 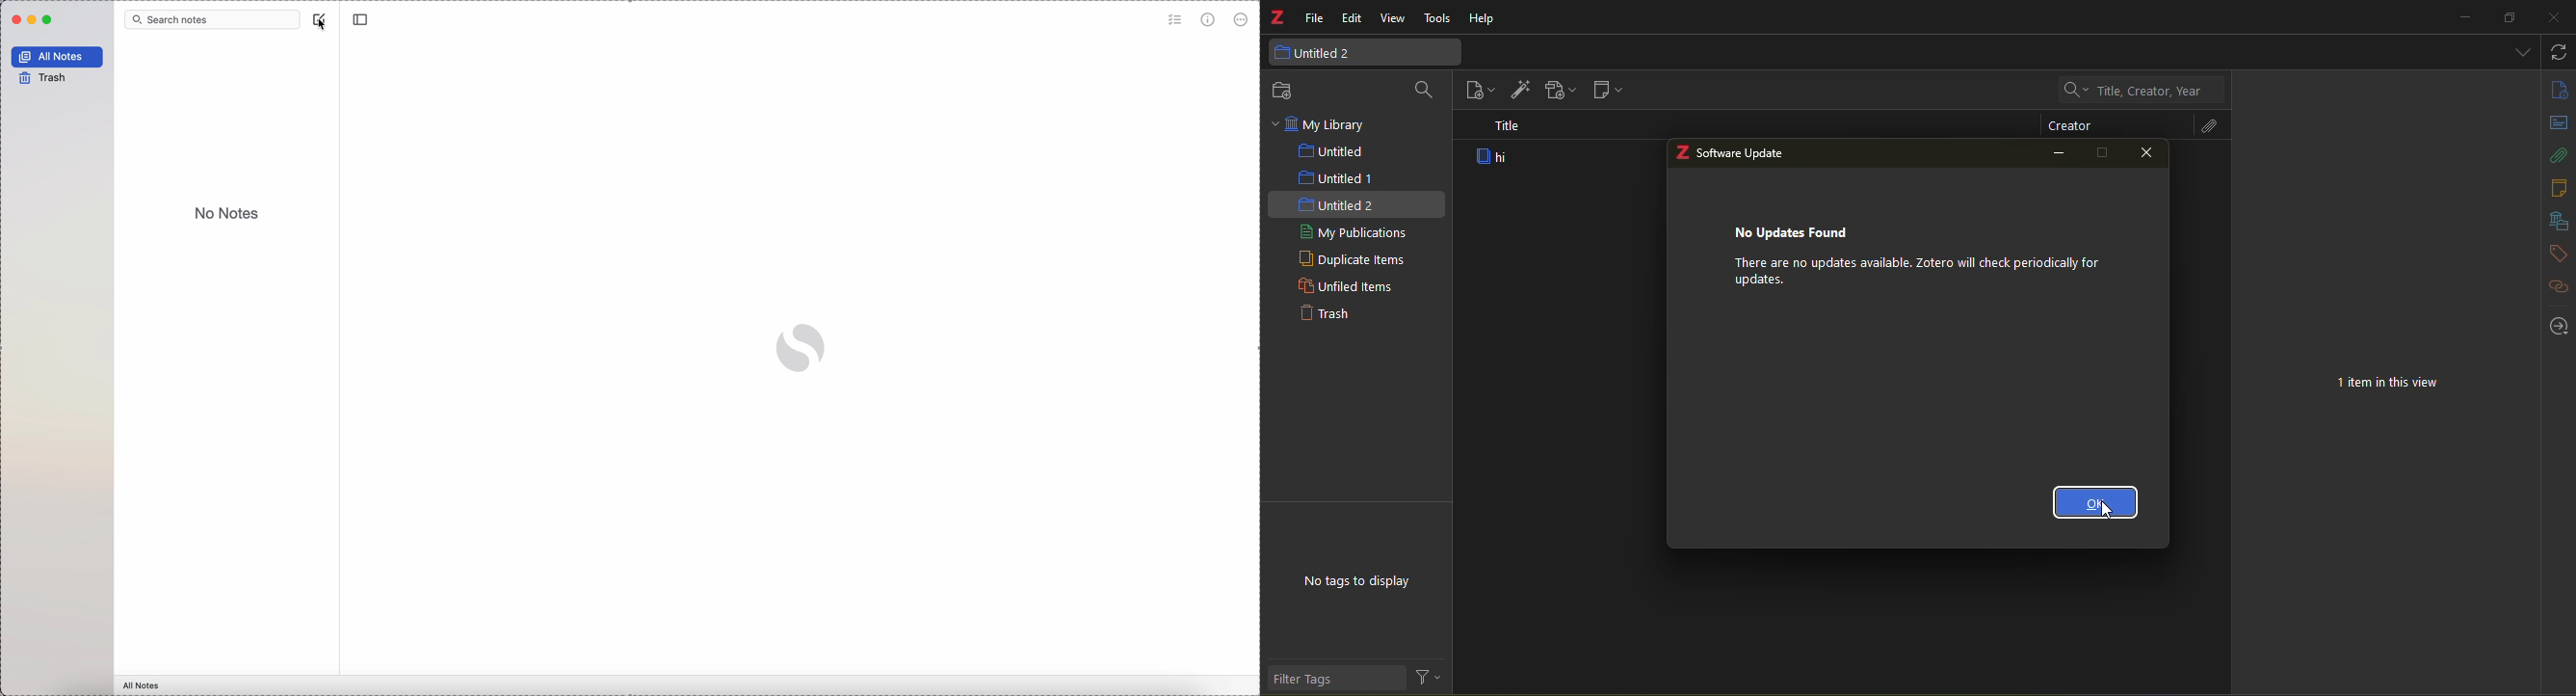 I want to click on info, so click(x=2559, y=90).